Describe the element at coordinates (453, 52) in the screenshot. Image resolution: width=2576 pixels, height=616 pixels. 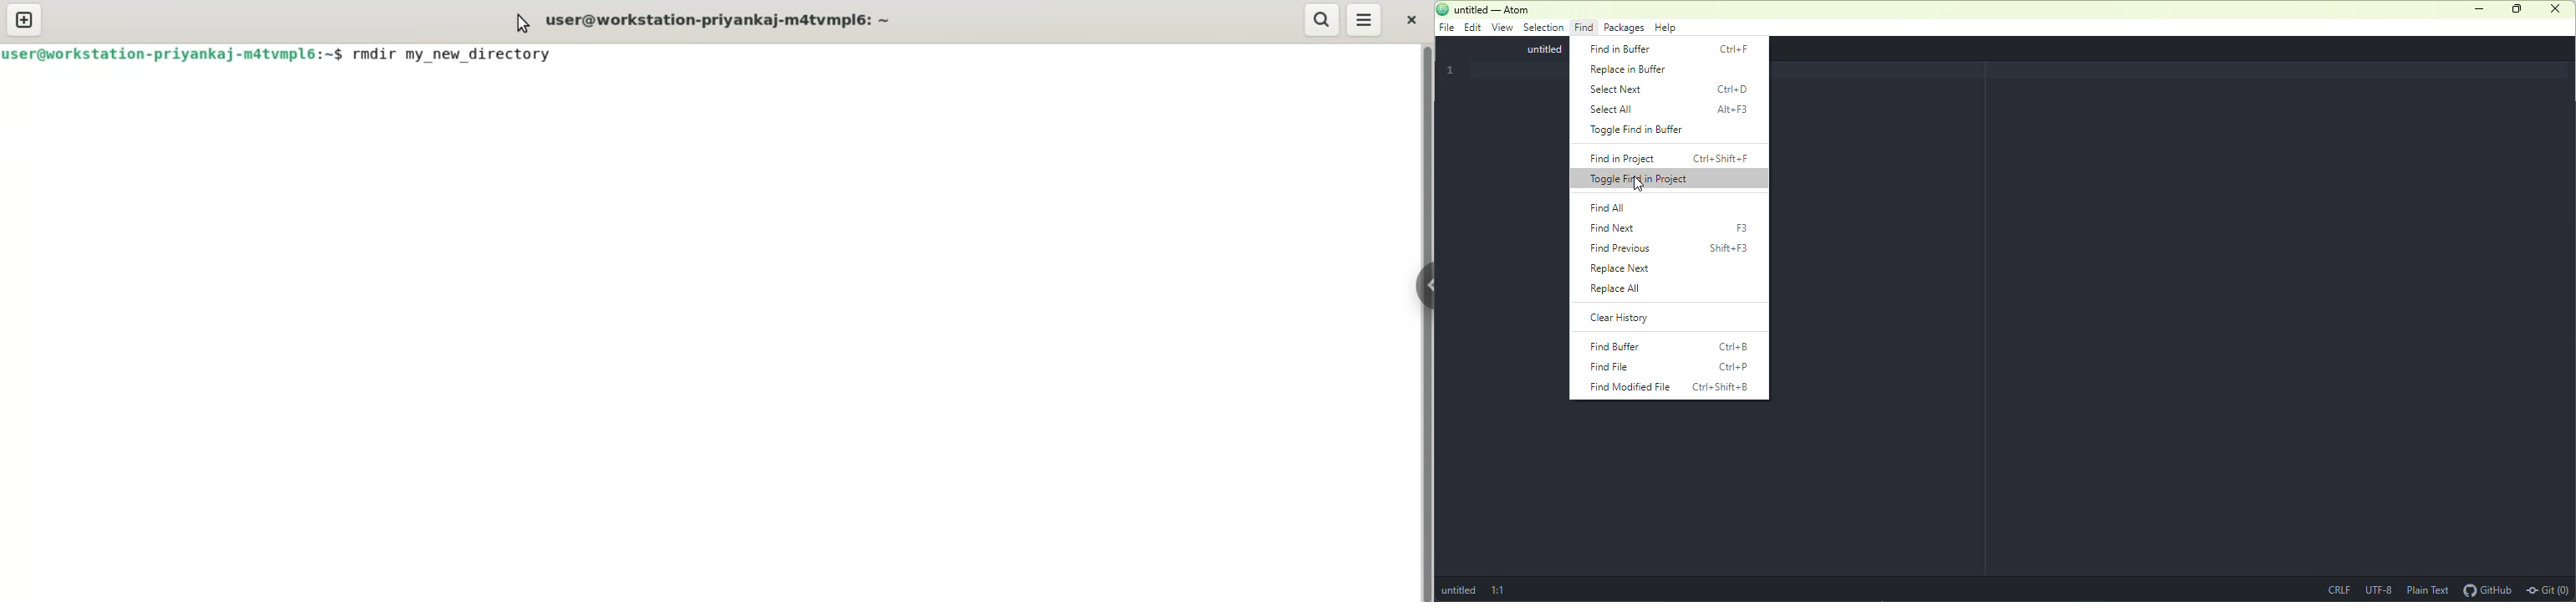
I see `rmdir my_new_directory` at that location.